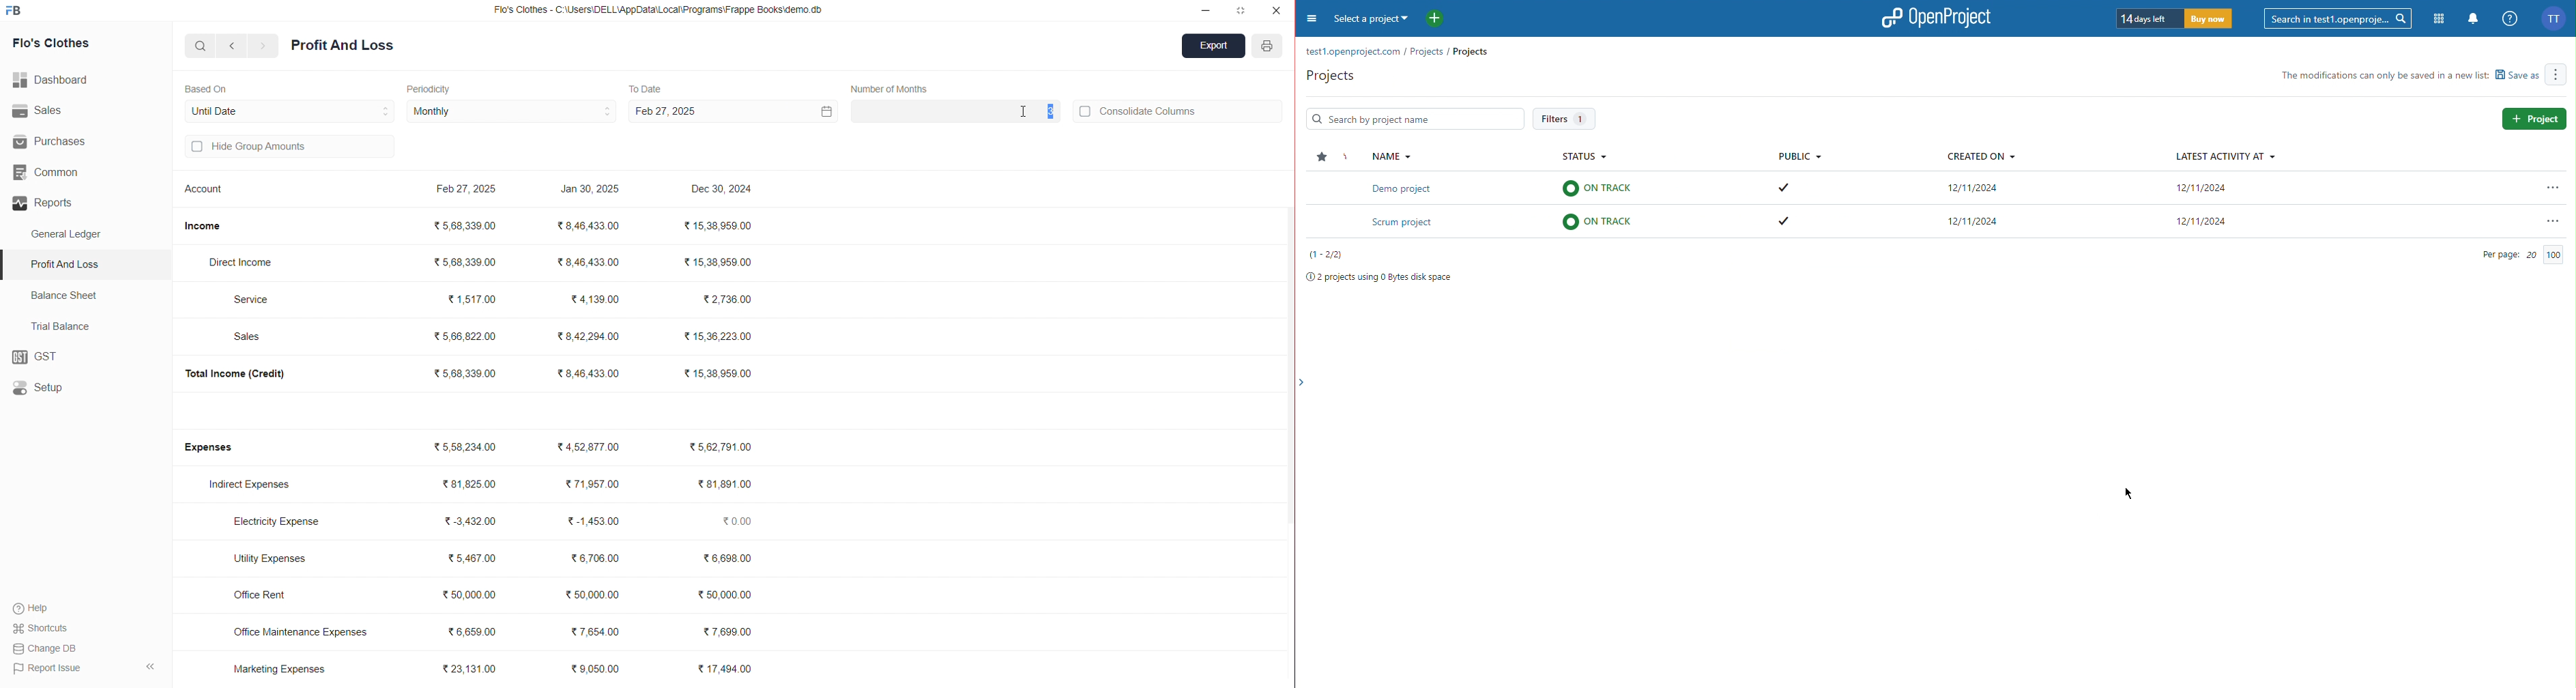  What do you see at coordinates (741, 521) in the screenshot?
I see `₹0.00` at bounding box center [741, 521].